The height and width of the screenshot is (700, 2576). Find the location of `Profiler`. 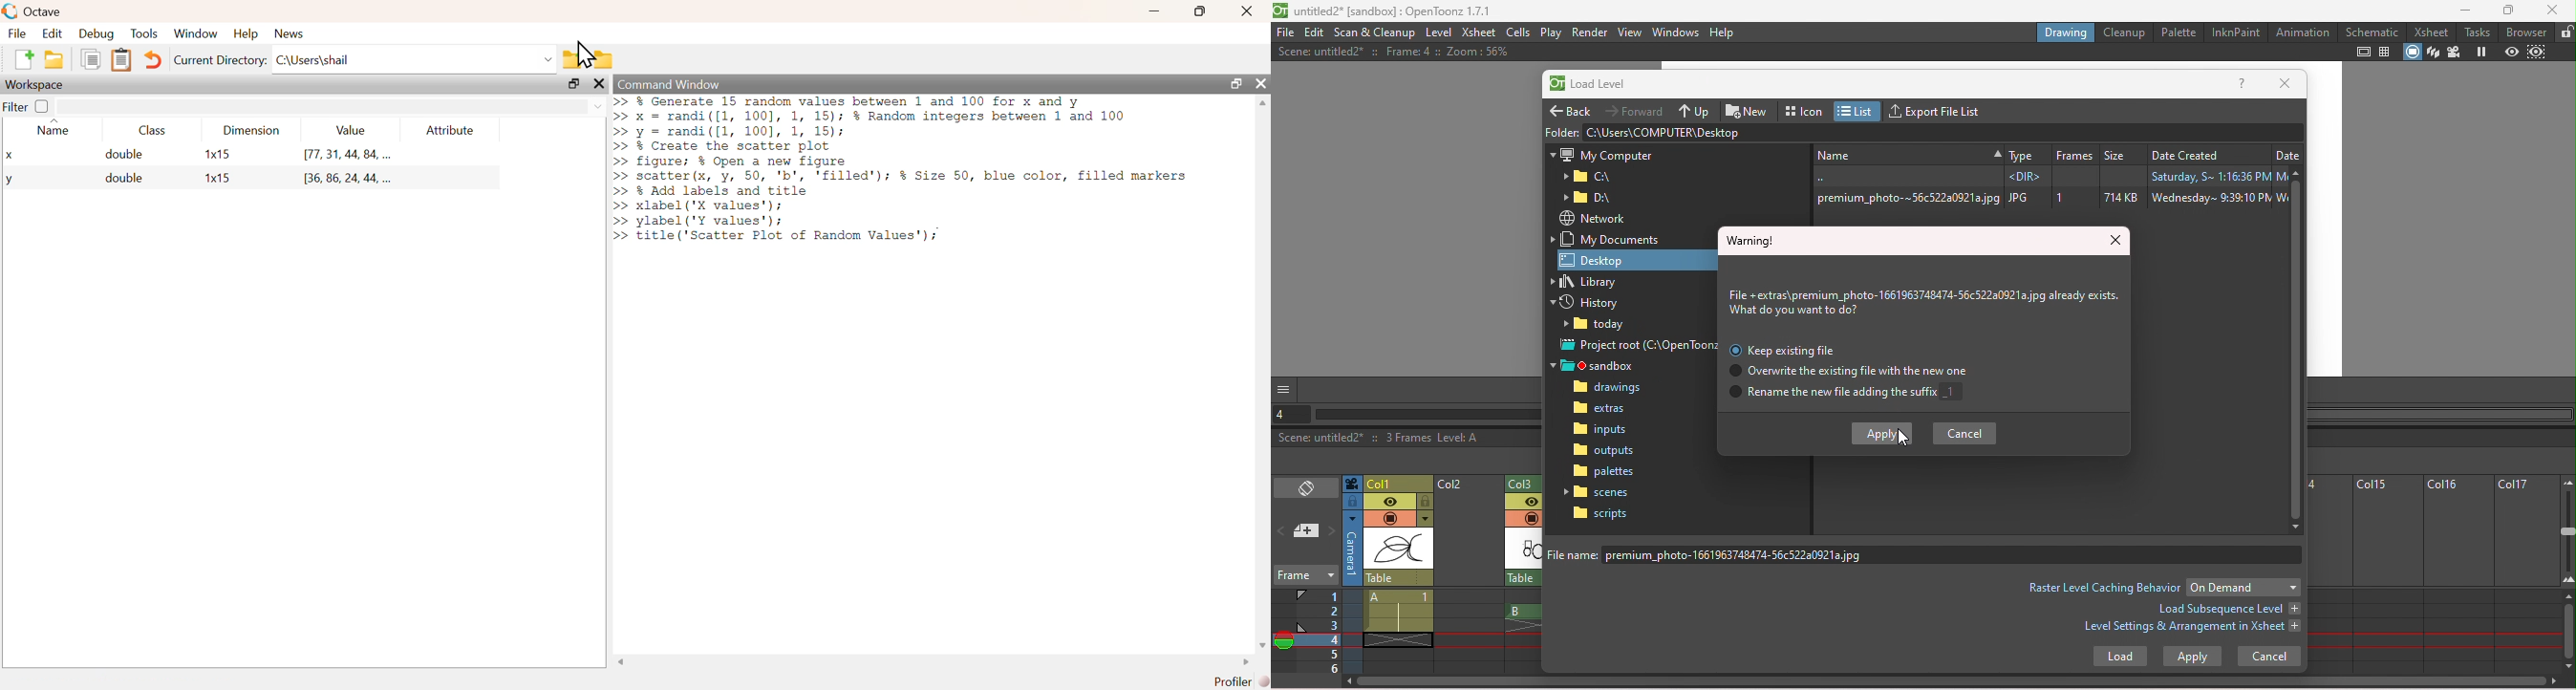

Profiler is located at coordinates (1241, 681).